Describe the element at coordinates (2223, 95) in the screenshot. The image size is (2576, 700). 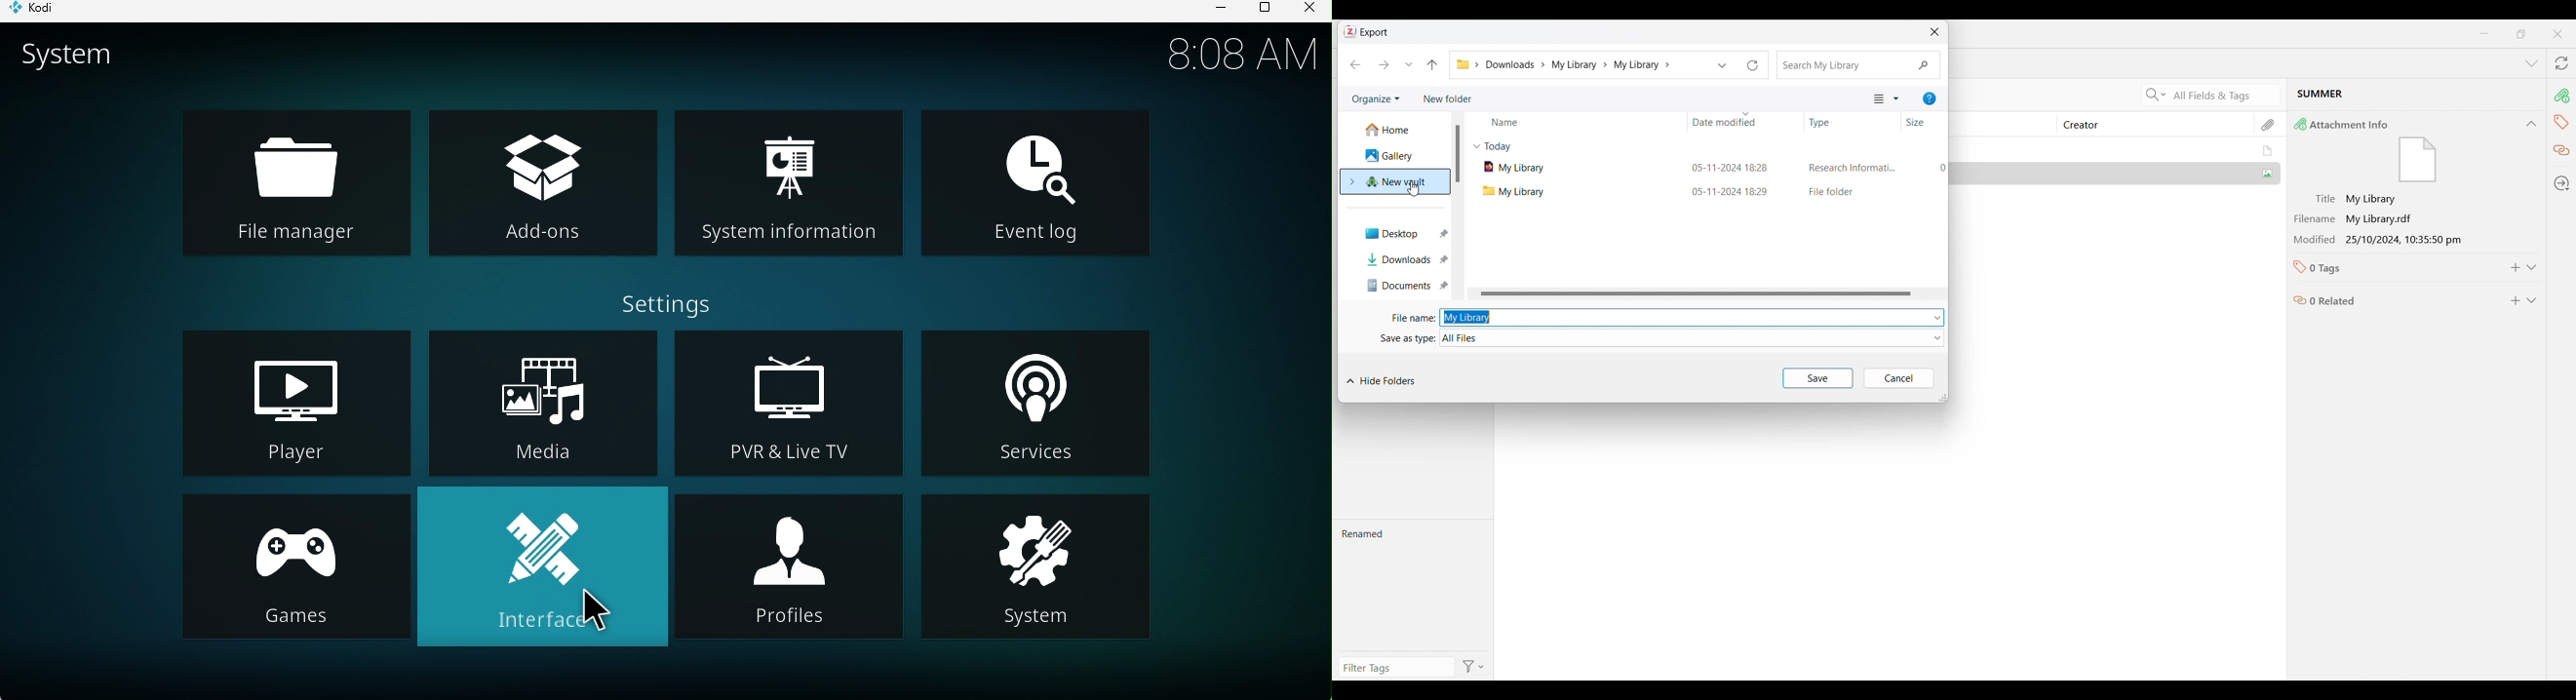
I see `Current search criteria` at that location.